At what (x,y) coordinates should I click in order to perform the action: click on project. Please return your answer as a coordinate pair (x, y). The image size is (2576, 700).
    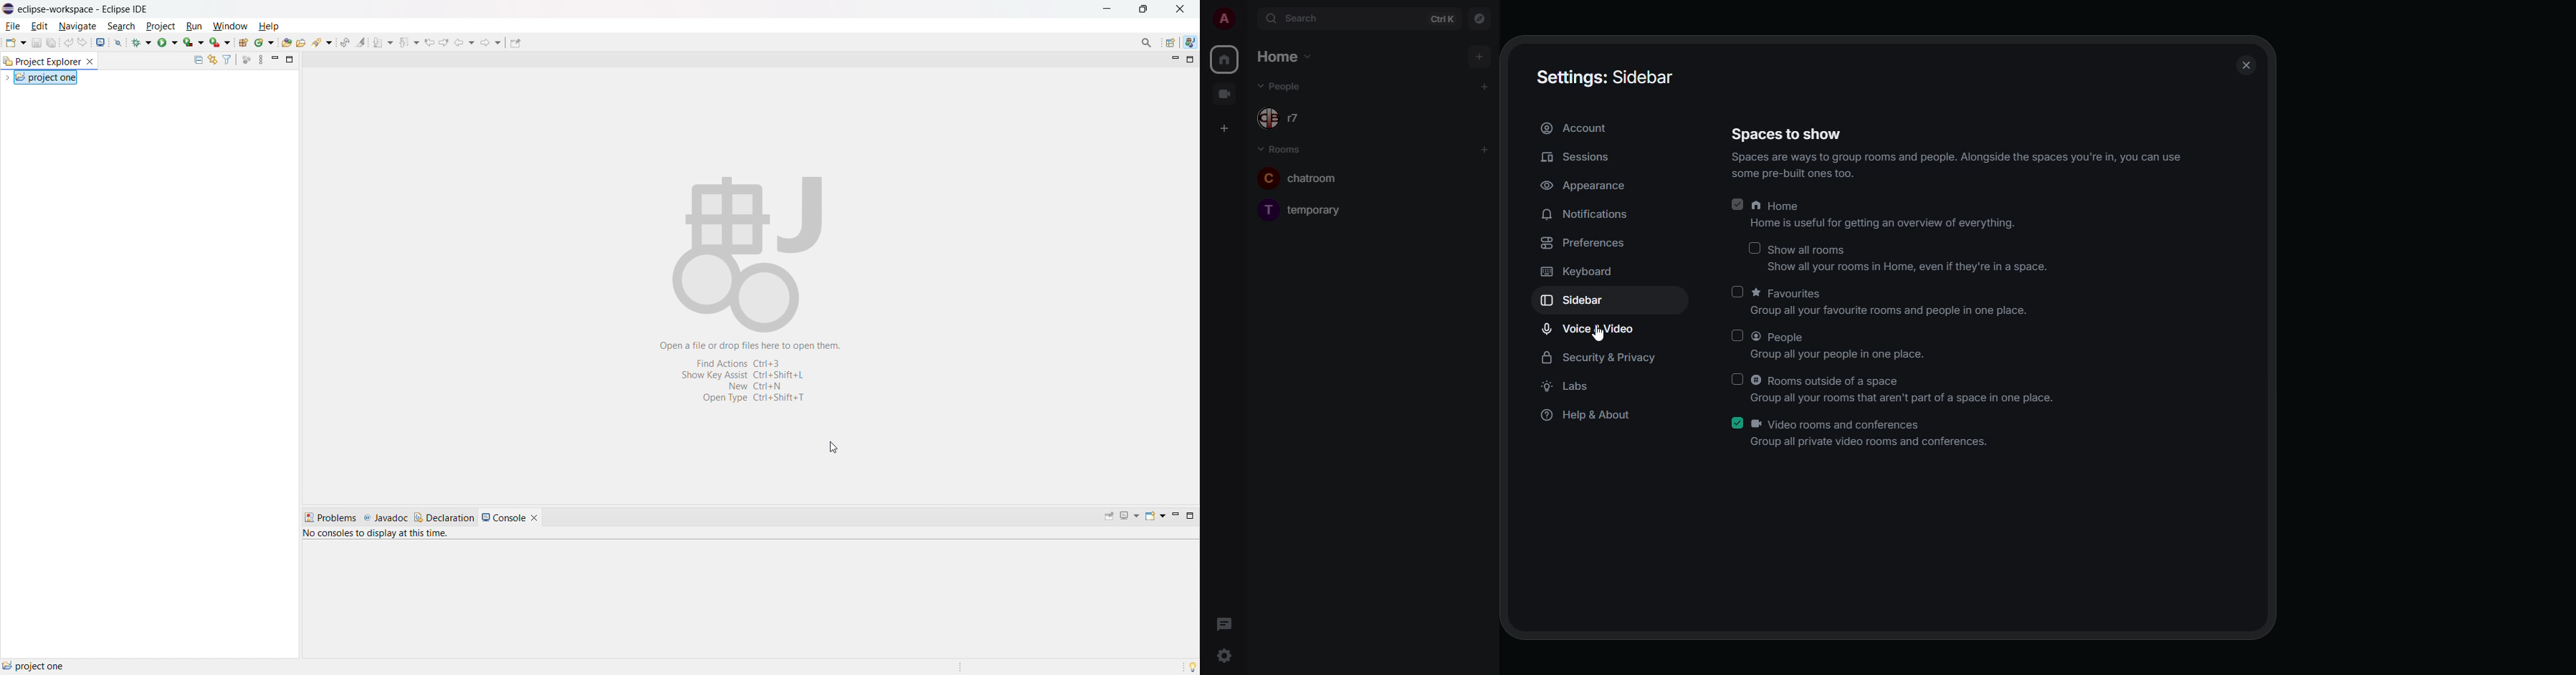
    Looking at the image, I should click on (161, 26).